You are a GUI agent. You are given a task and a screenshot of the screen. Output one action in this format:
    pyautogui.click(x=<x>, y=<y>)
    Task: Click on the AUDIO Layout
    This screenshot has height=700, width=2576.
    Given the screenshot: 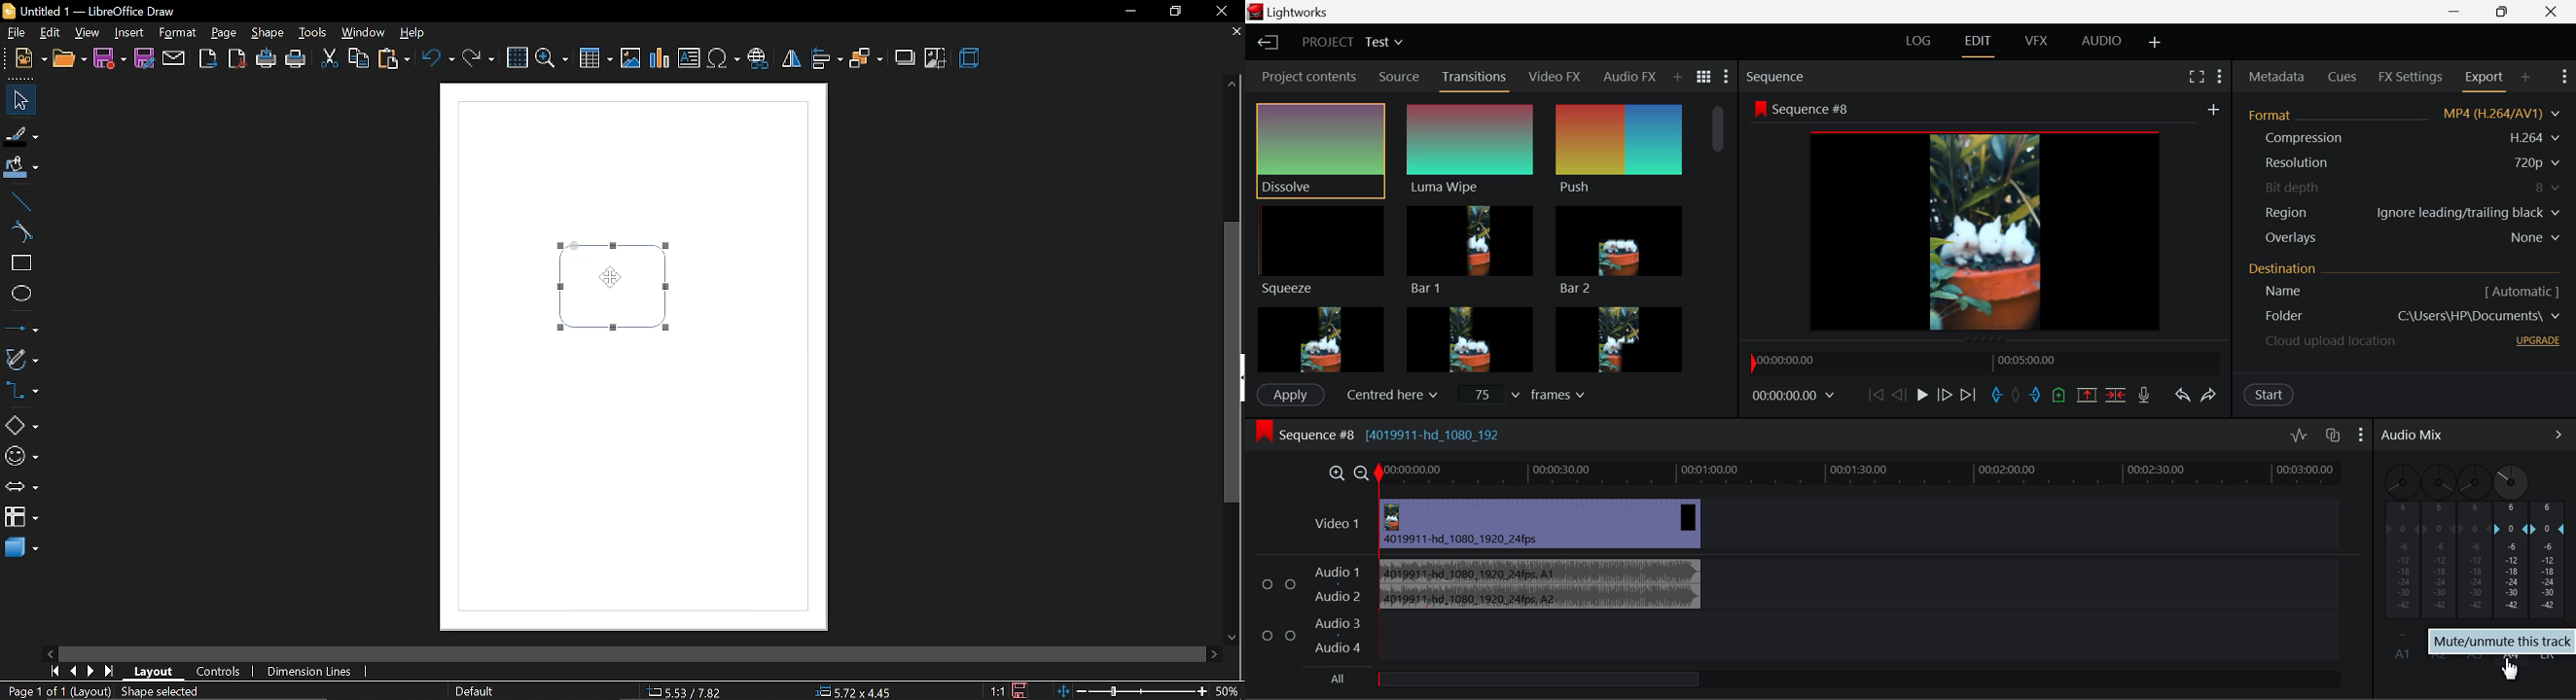 What is the action you would take?
    pyautogui.click(x=2104, y=40)
    